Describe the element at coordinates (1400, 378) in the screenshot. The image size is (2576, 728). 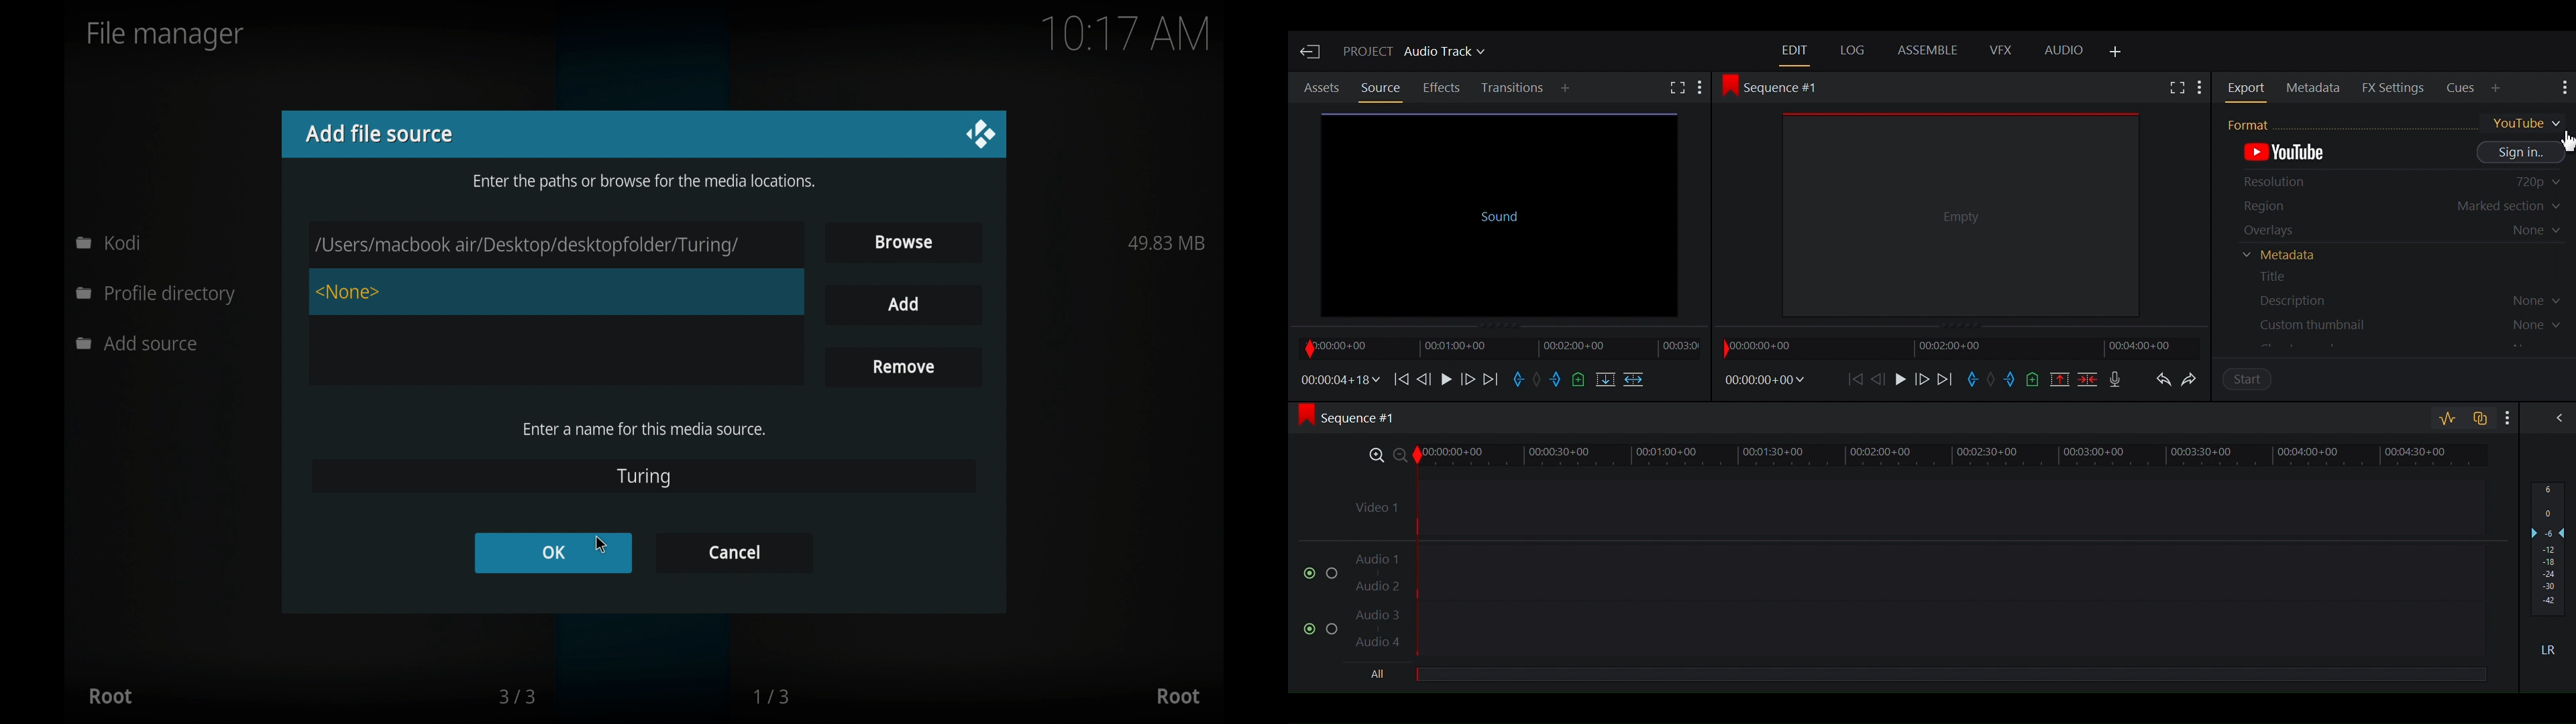
I see `Move Backward` at that location.